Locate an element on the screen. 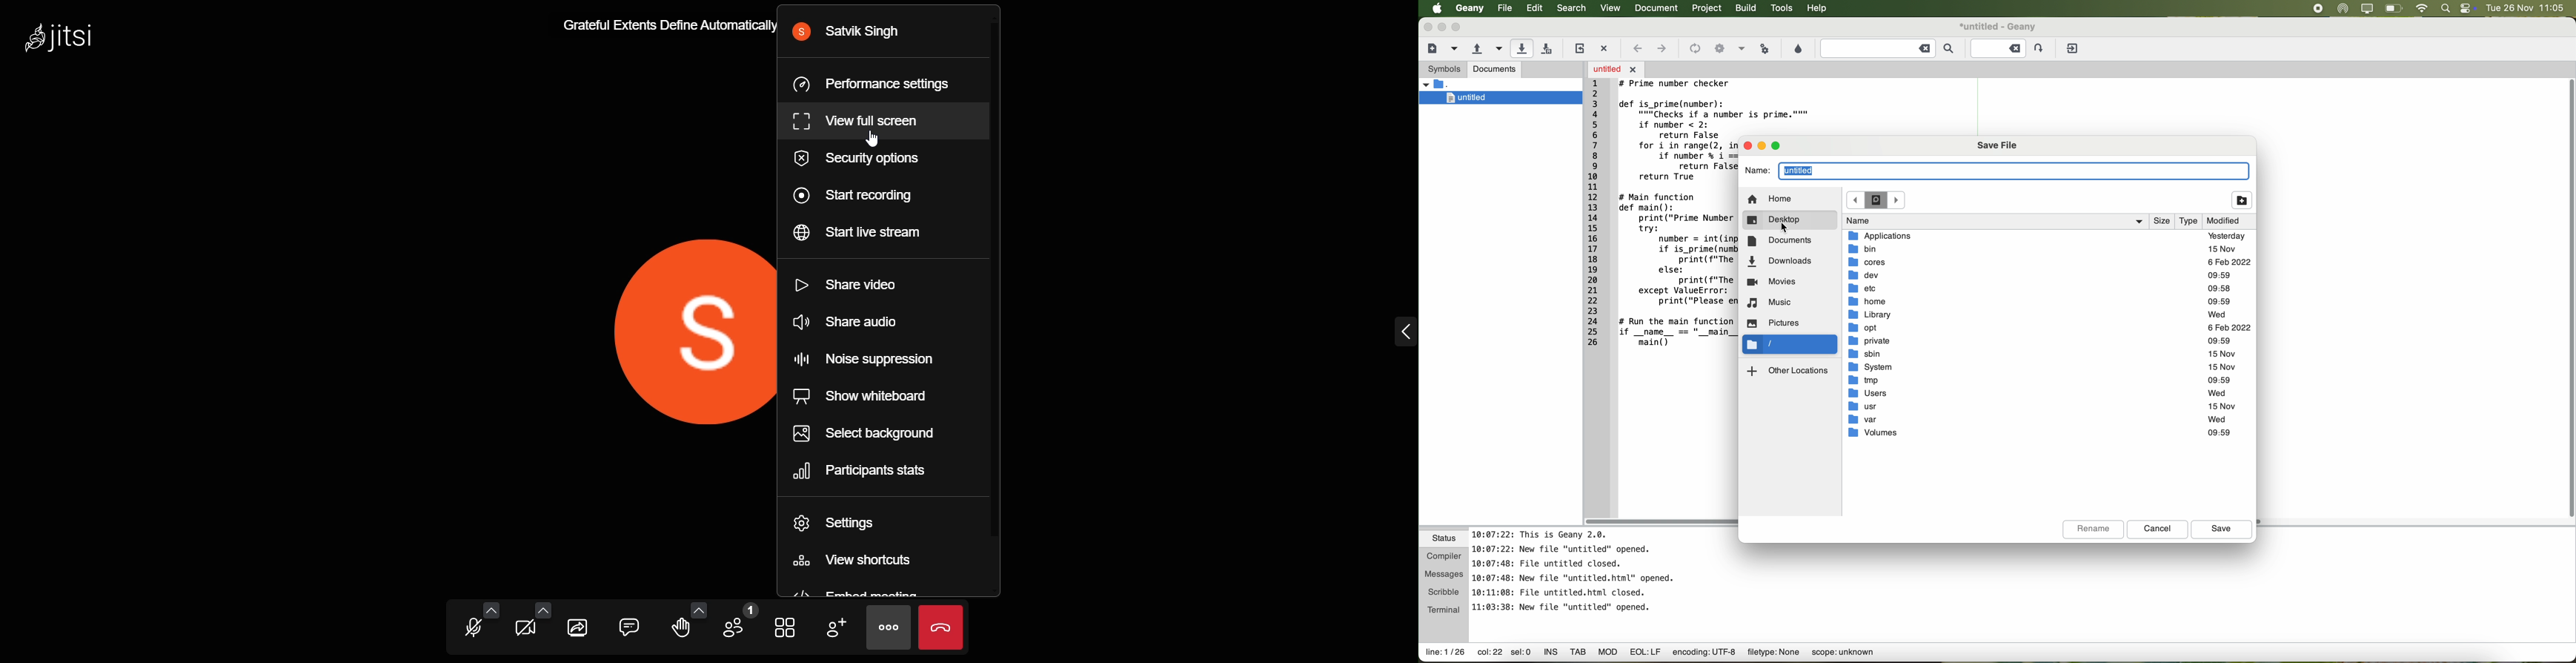 The image size is (2576, 672). chat is located at coordinates (628, 626).